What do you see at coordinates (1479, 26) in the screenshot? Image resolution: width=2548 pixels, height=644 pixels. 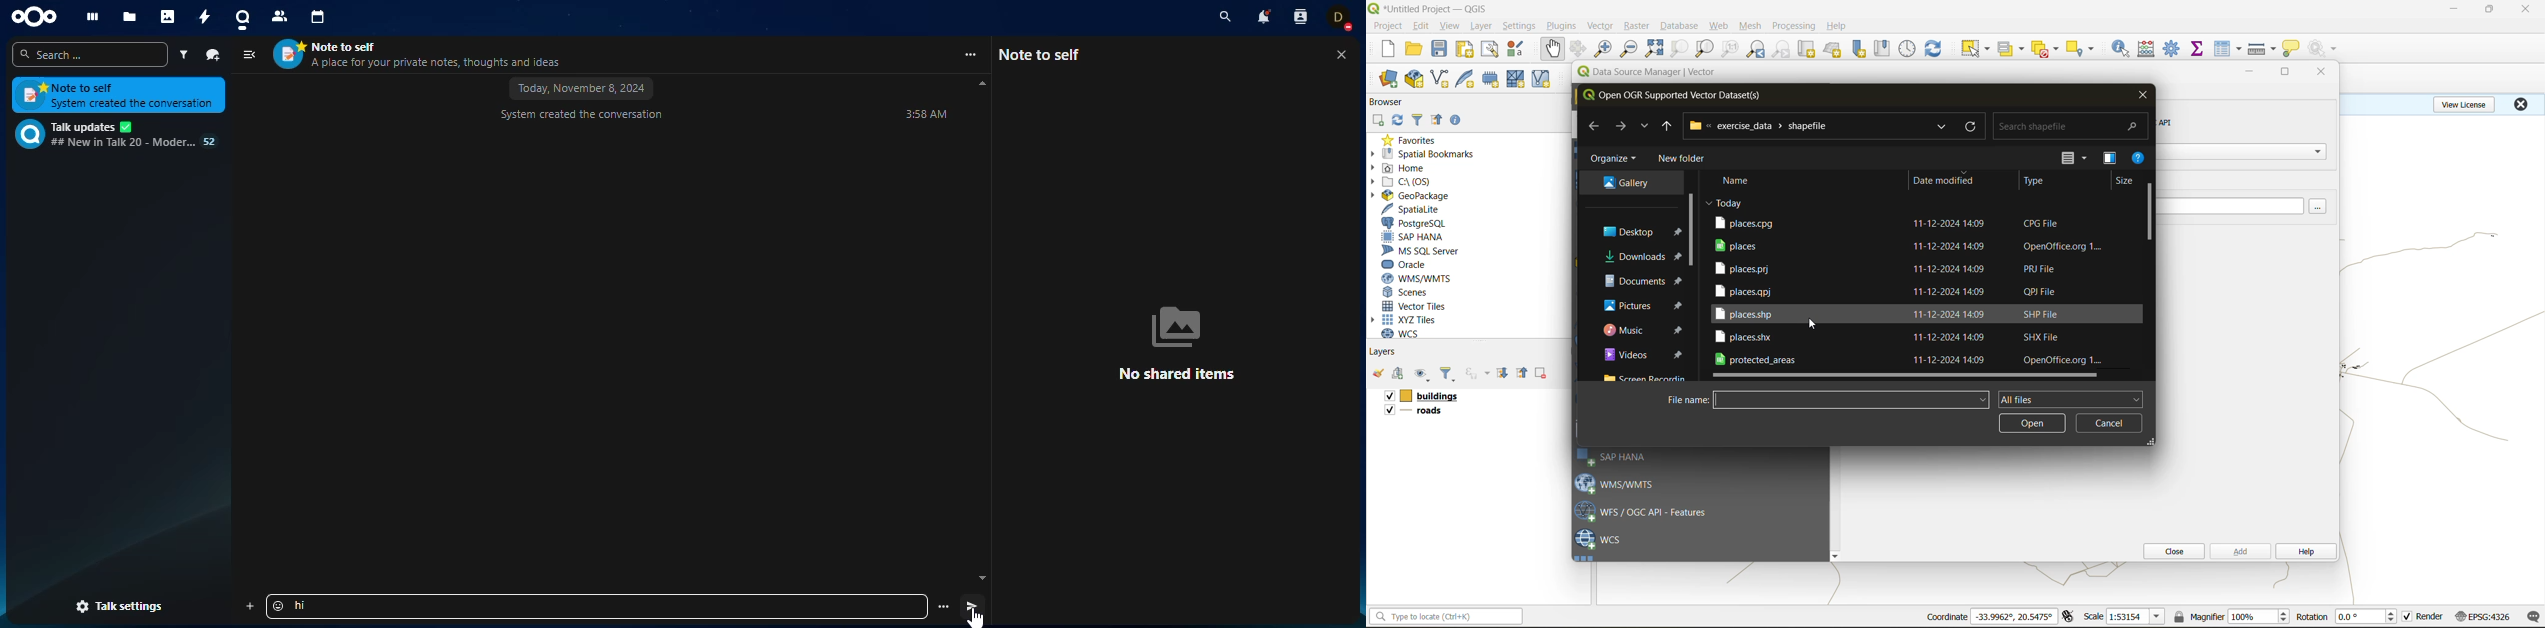 I see `layer` at bounding box center [1479, 26].